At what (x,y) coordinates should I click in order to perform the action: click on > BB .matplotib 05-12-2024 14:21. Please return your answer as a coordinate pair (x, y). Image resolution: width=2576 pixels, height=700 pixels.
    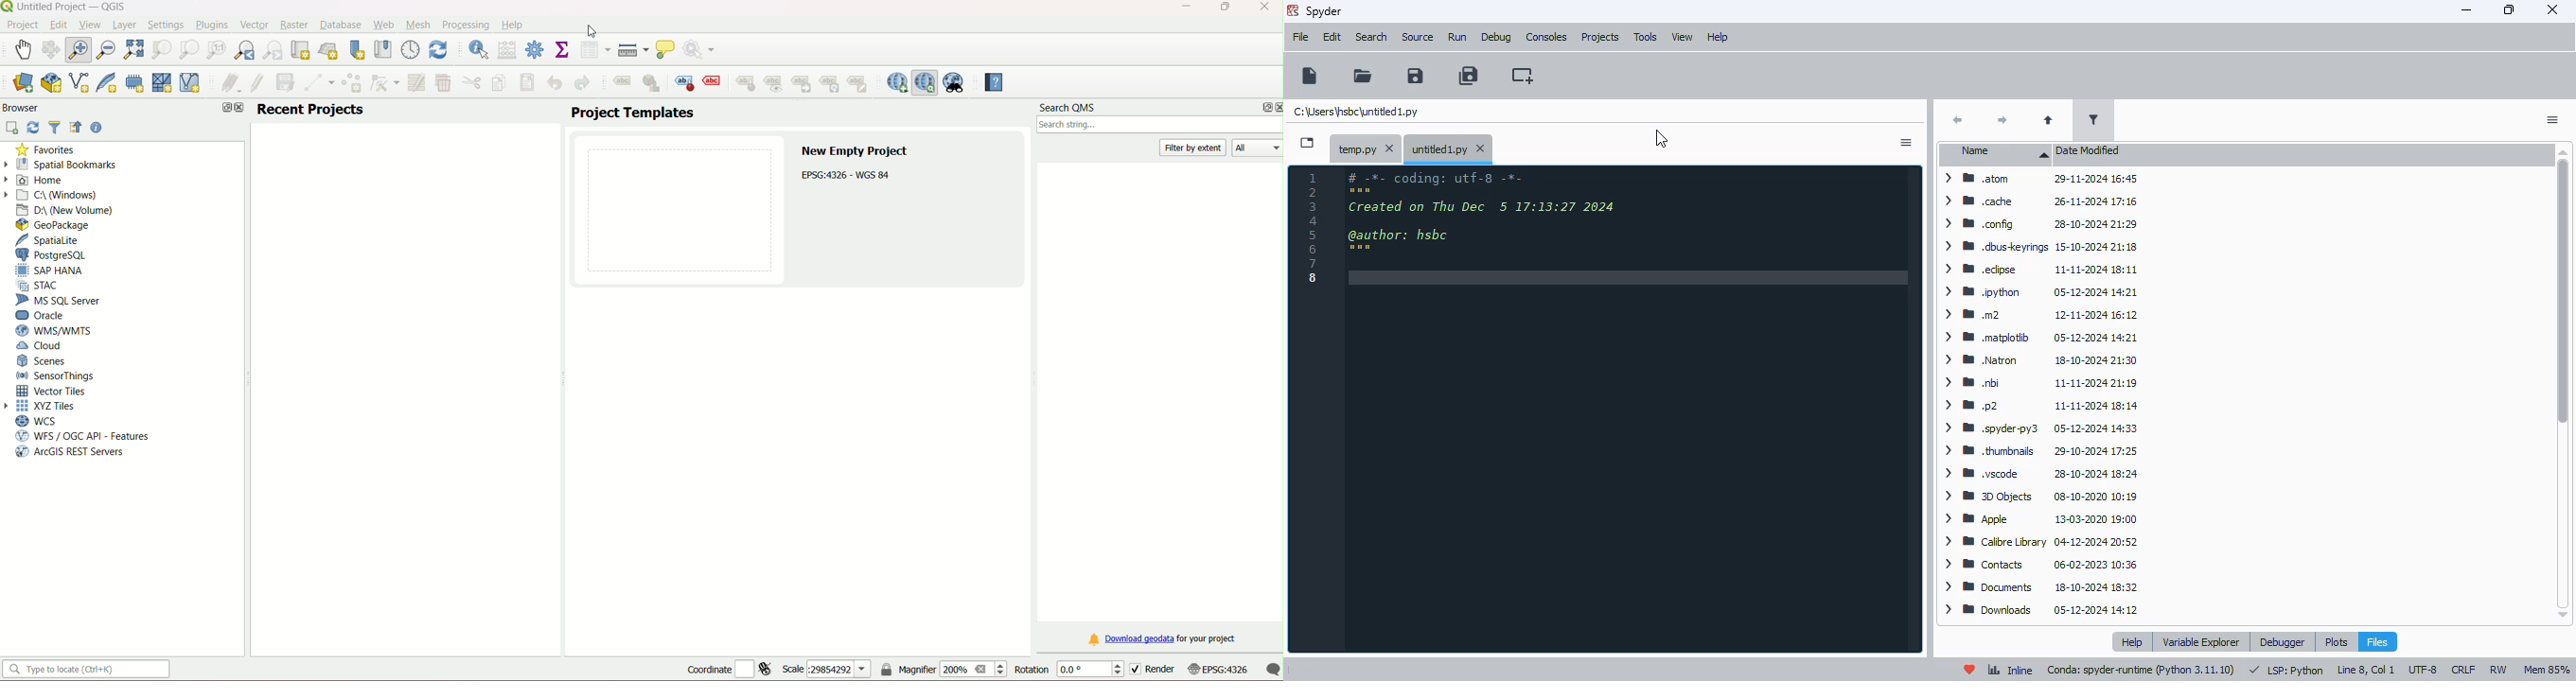
    Looking at the image, I should click on (2039, 336).